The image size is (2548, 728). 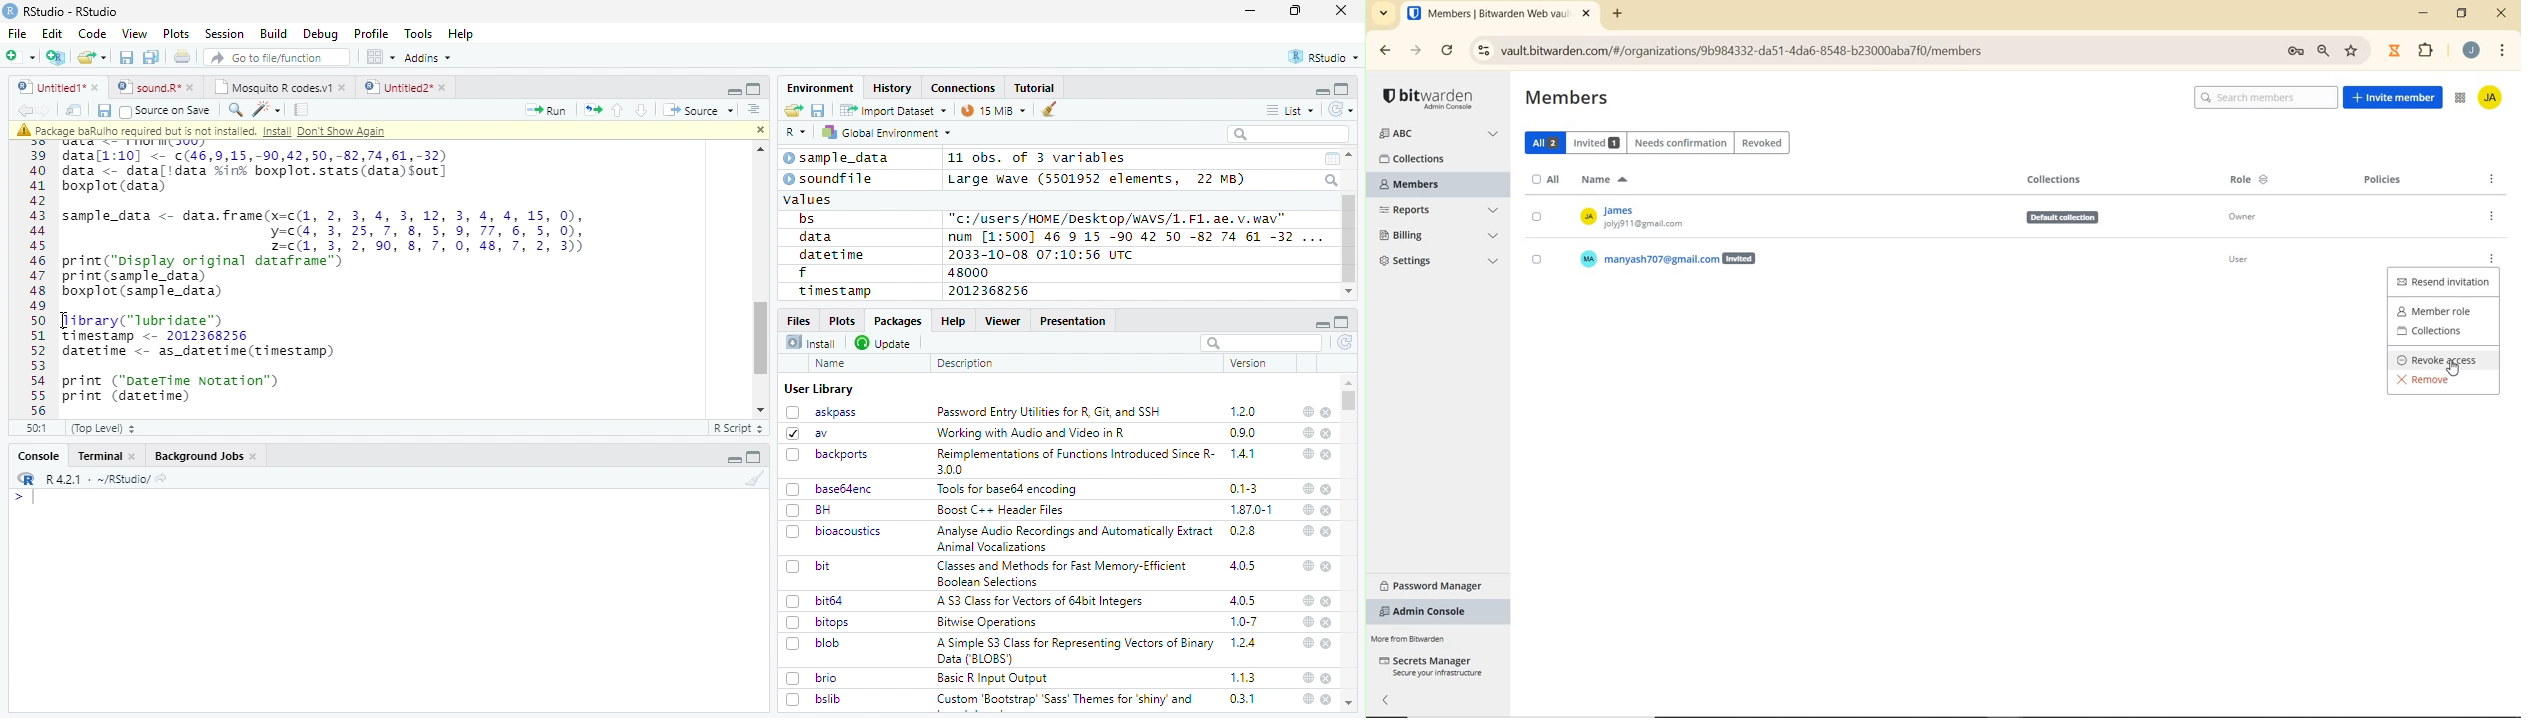 I want to click on ACCOUNT NAME, so click(x=2493, y=99).